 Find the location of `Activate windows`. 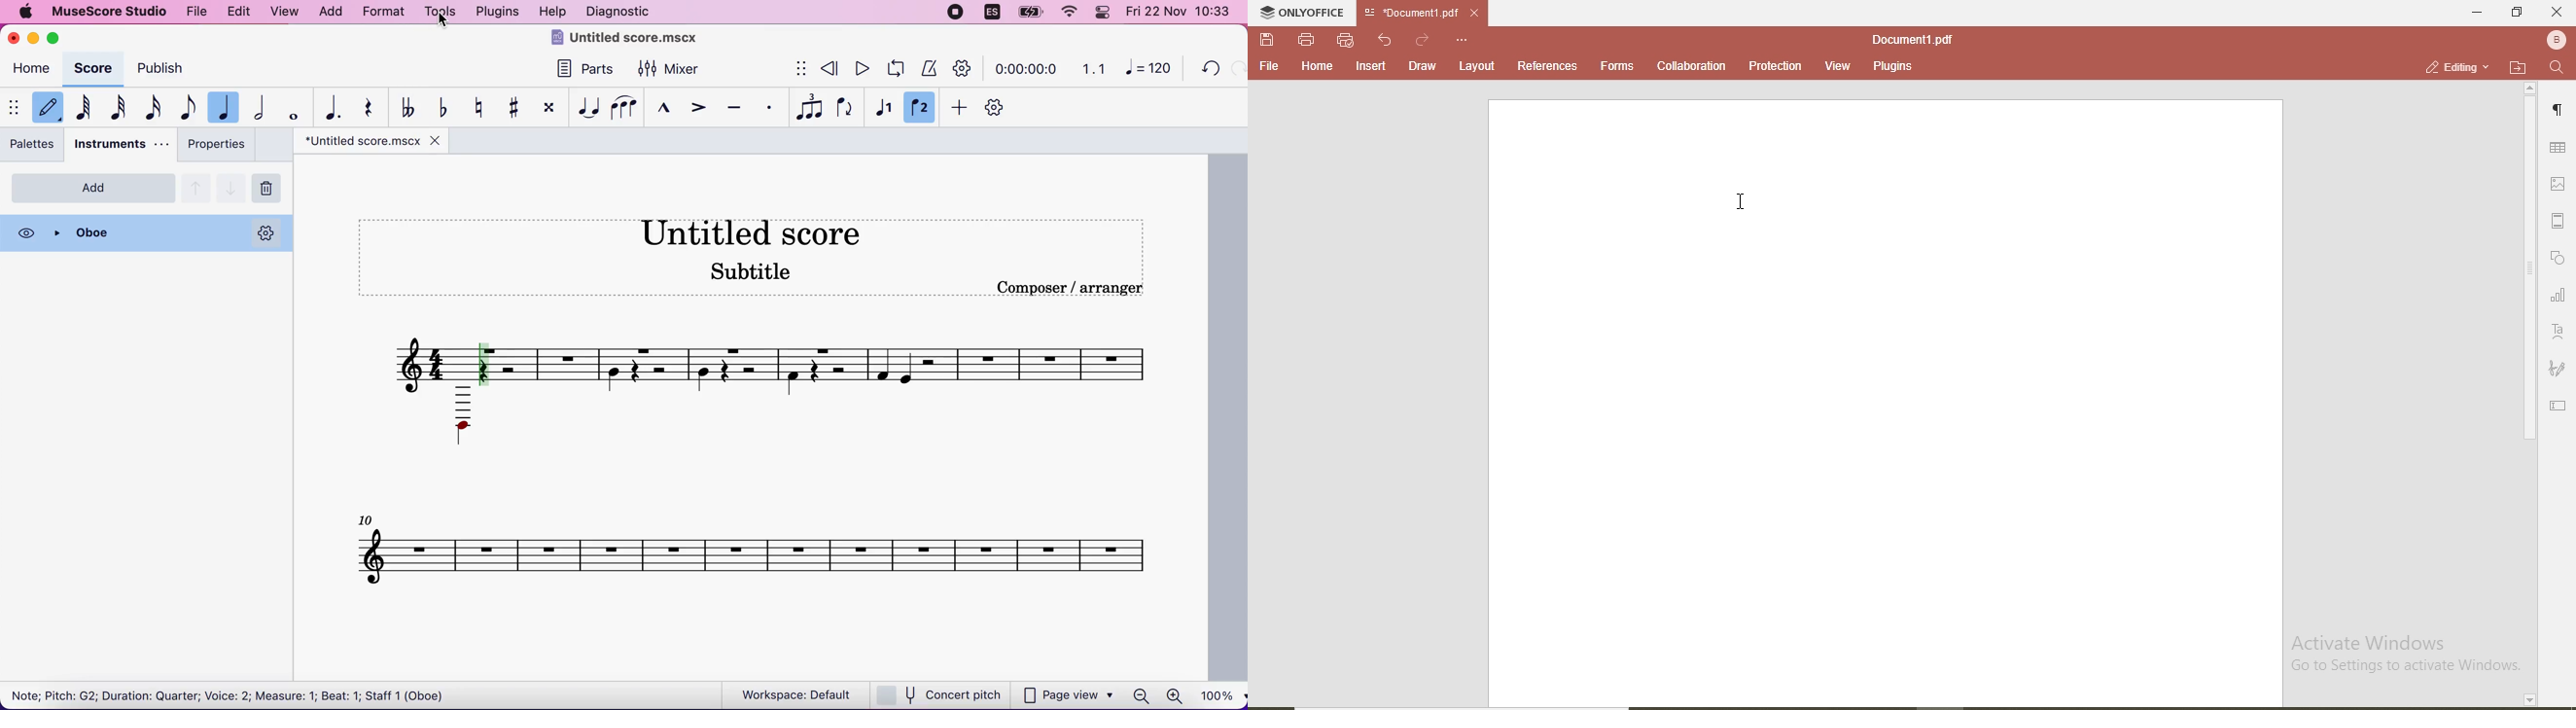

Activate windows is located at coordinates (2410, 653).